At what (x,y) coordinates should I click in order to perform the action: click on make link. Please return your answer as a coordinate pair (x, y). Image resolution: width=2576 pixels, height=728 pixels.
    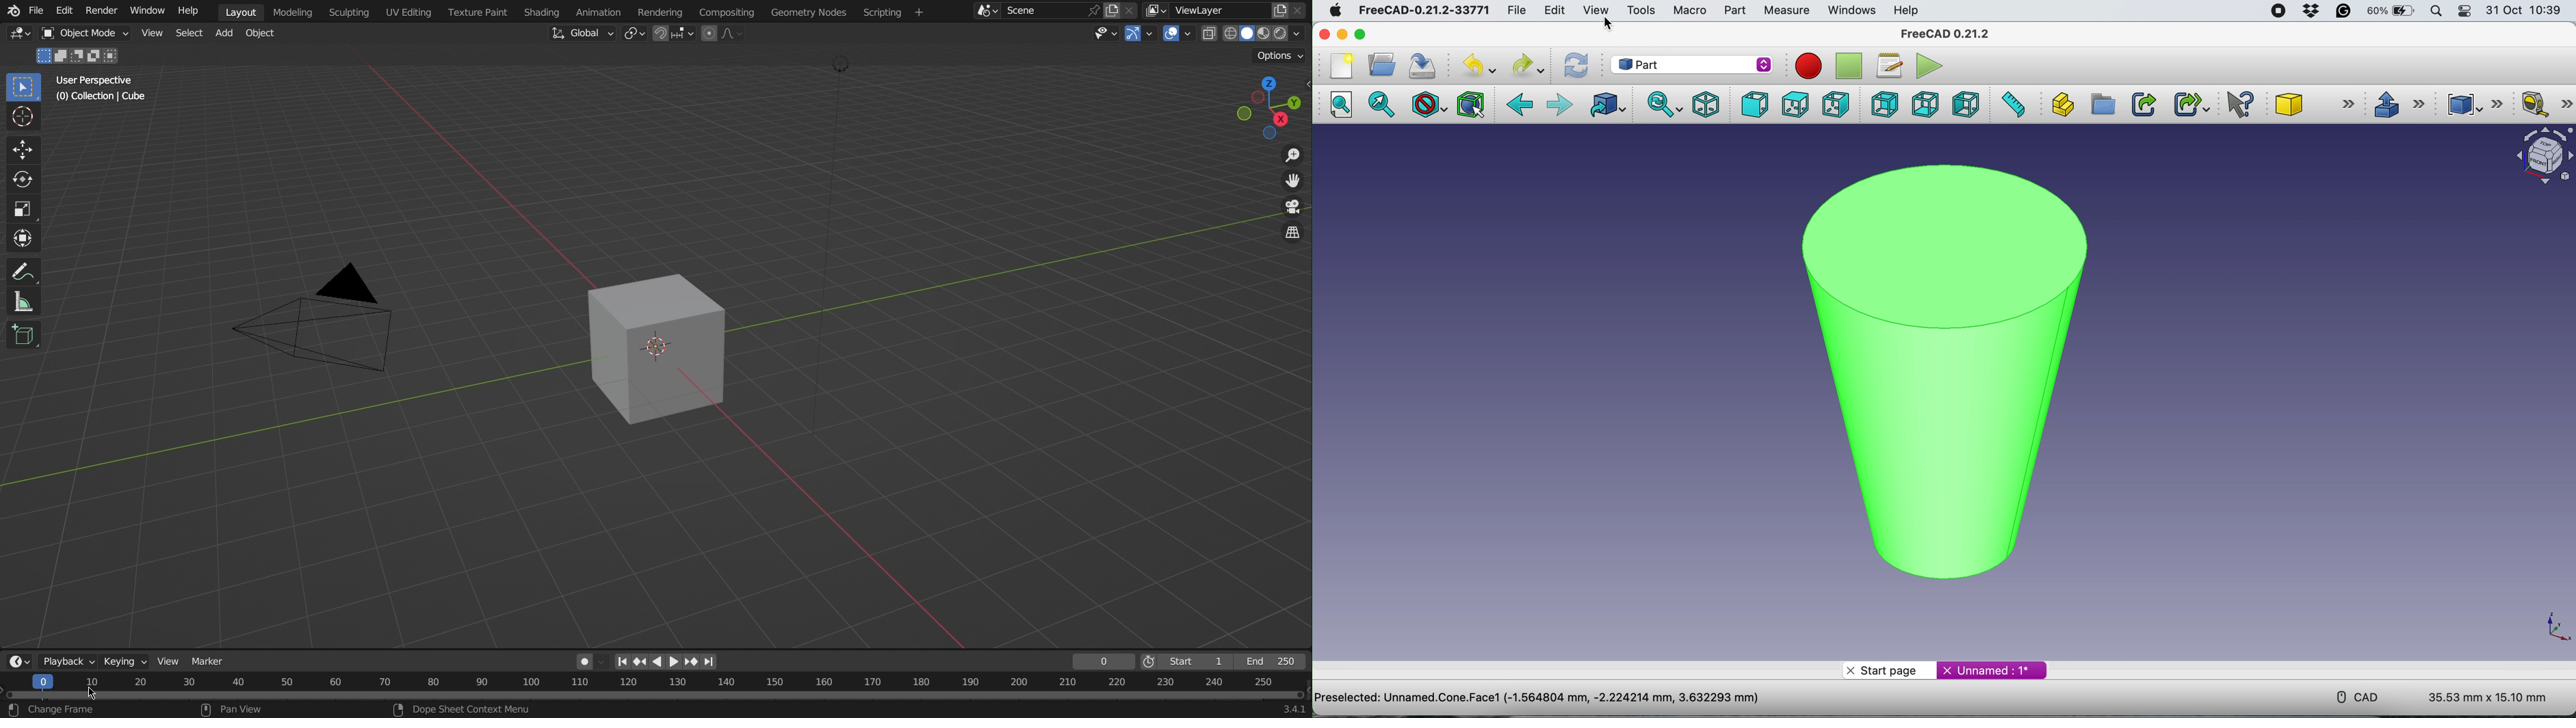
    Looking at the image, I should click on (2144, 104).